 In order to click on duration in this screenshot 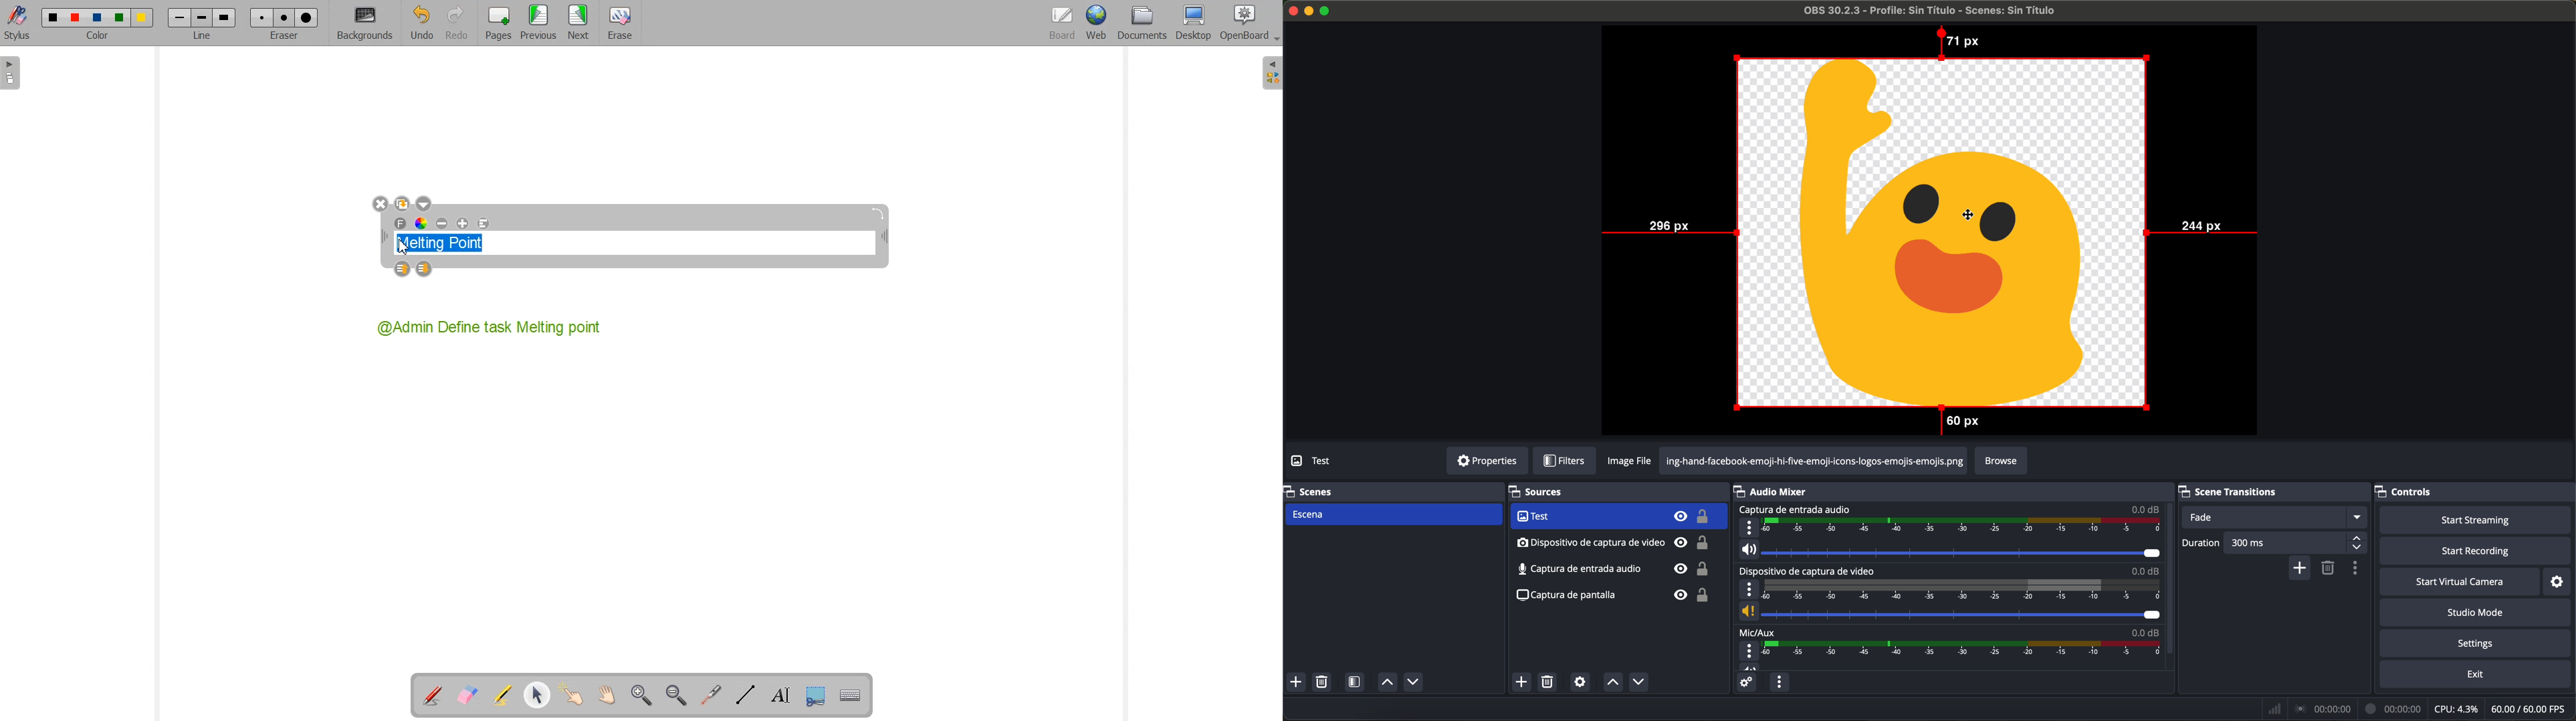, I will do `click(2202, 544)`.